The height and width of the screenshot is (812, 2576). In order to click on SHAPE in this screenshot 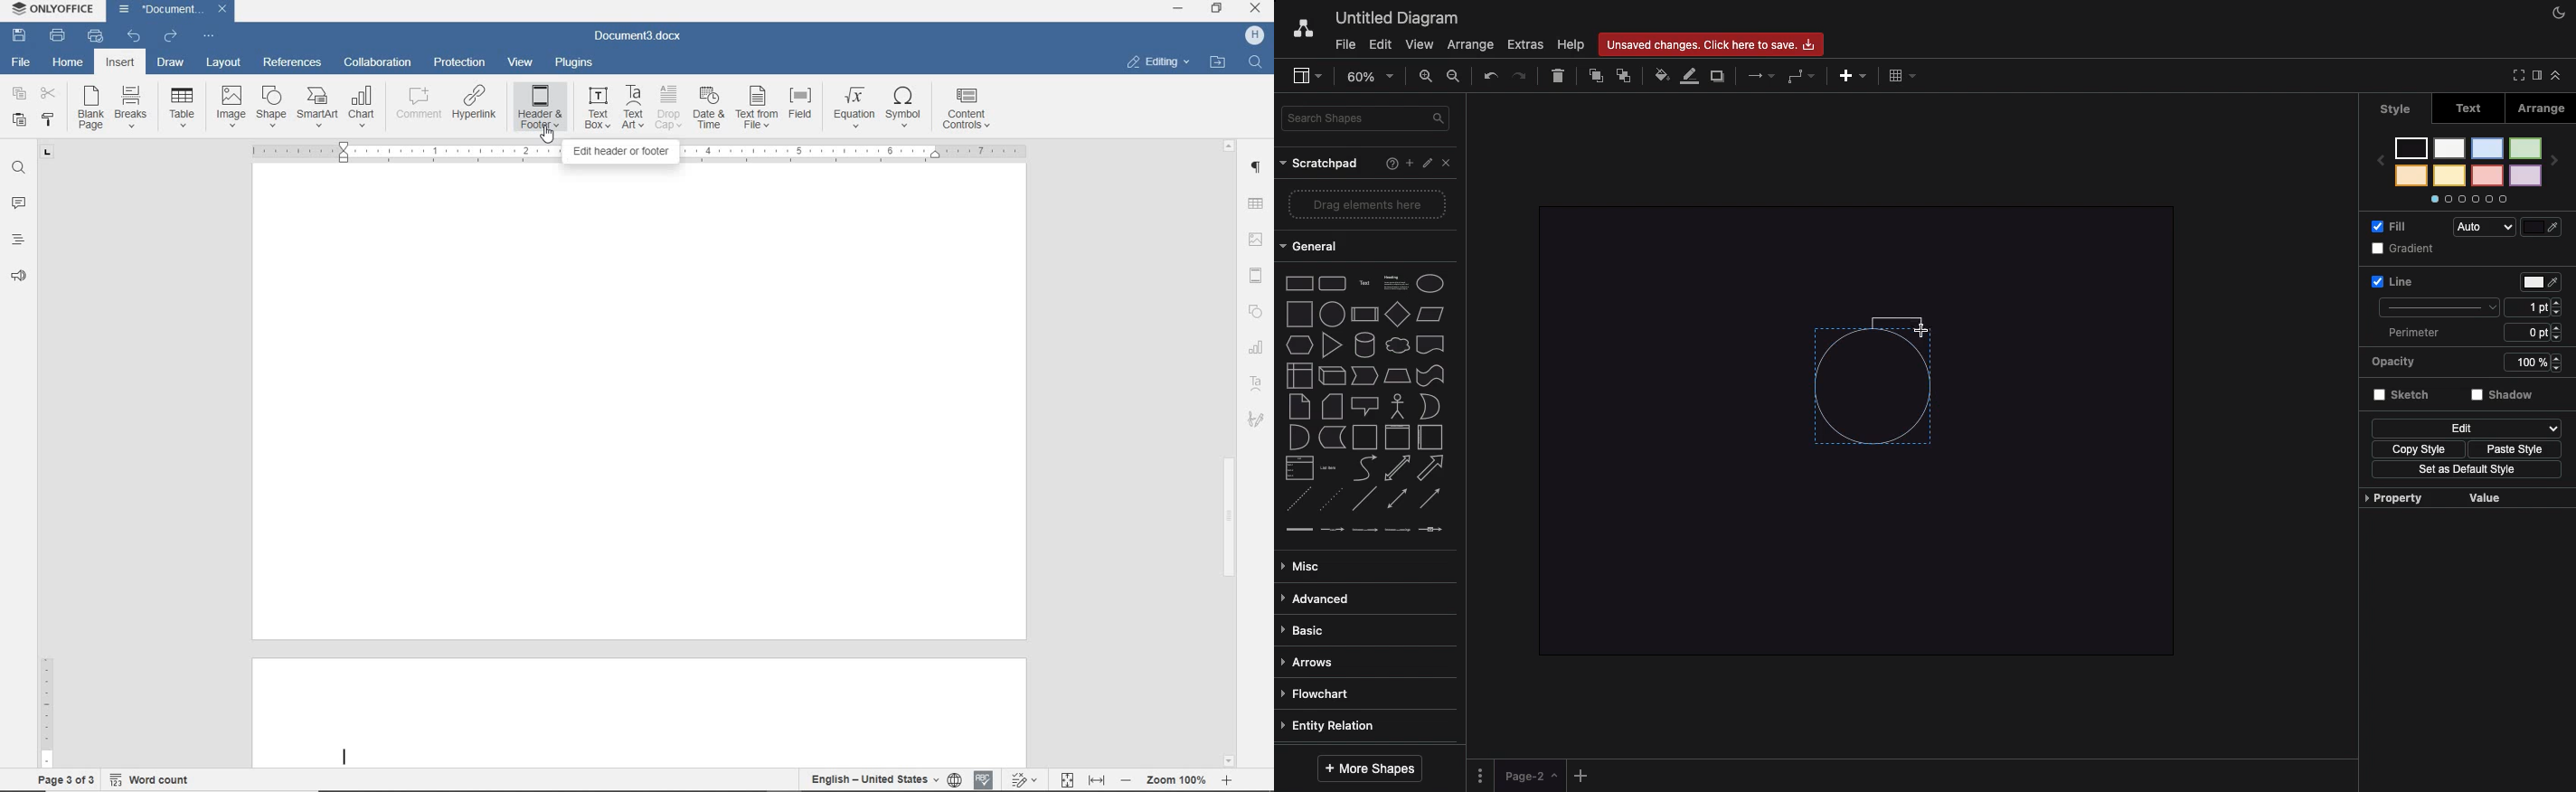, I will do `click(271, 108)`.